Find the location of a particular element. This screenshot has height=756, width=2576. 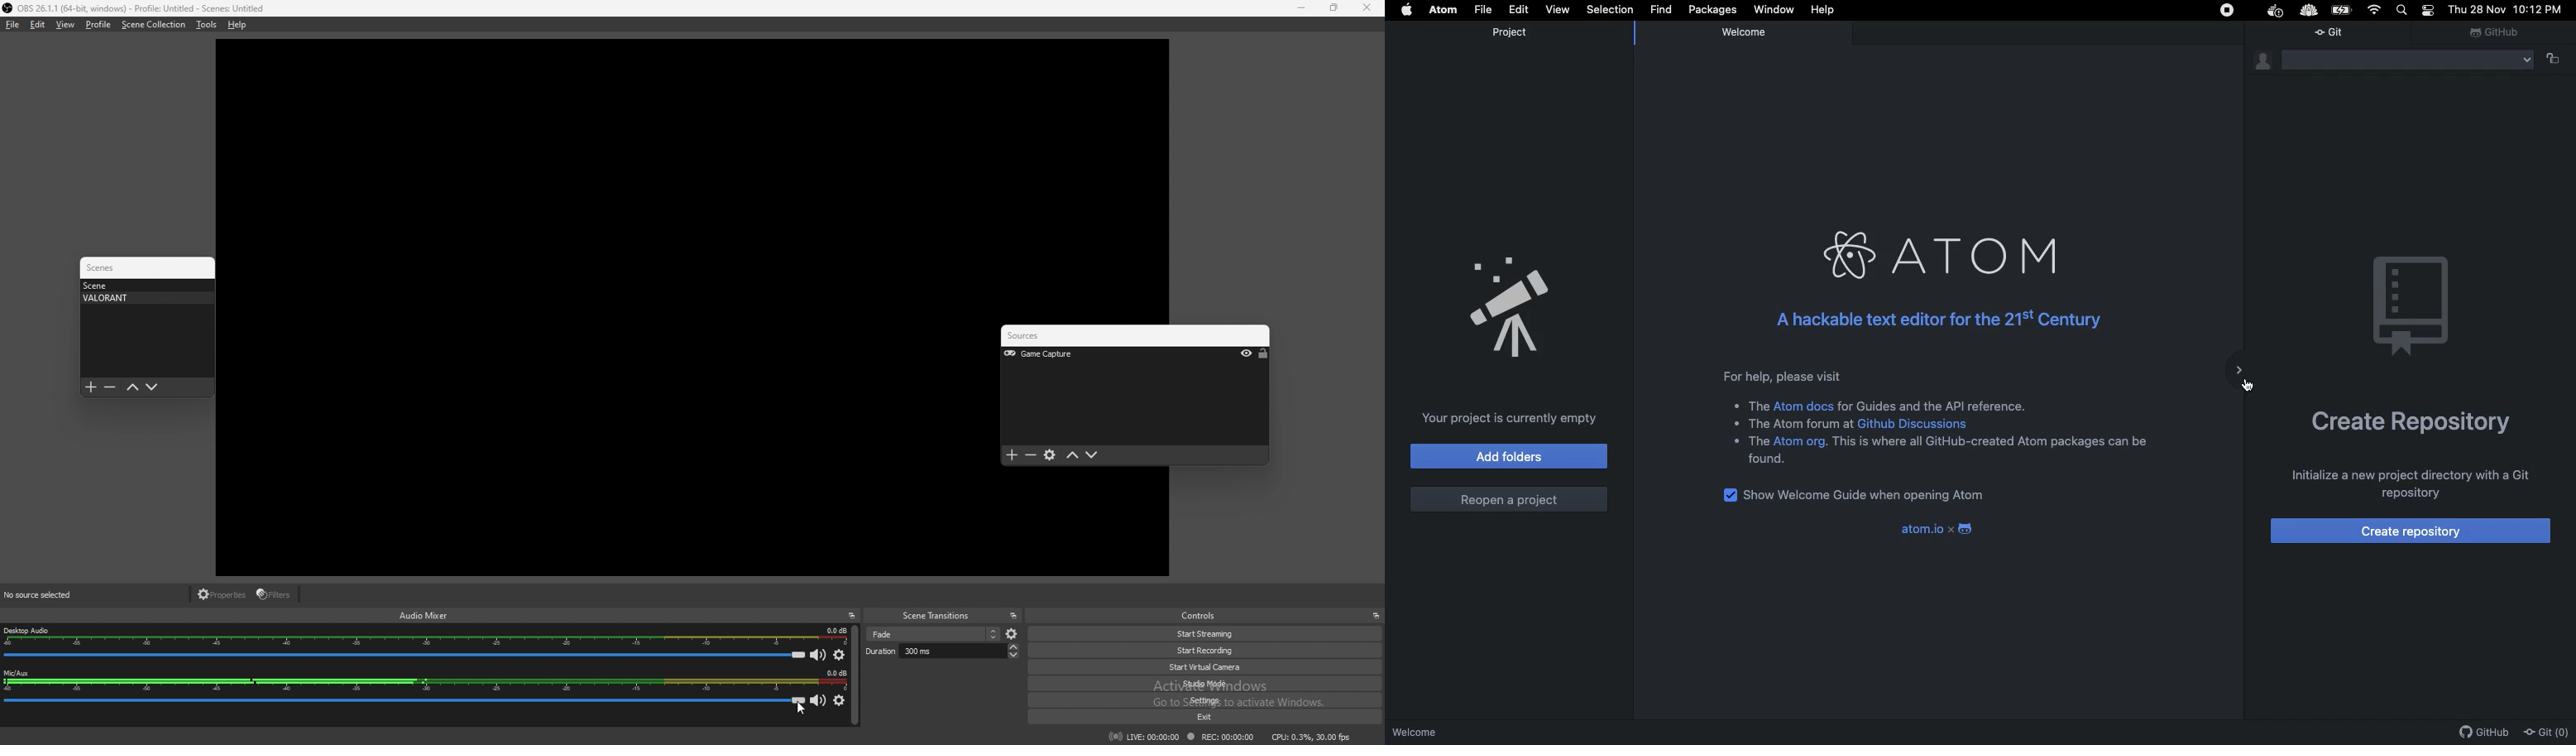

pop out is located at coordinates (1376, 616).